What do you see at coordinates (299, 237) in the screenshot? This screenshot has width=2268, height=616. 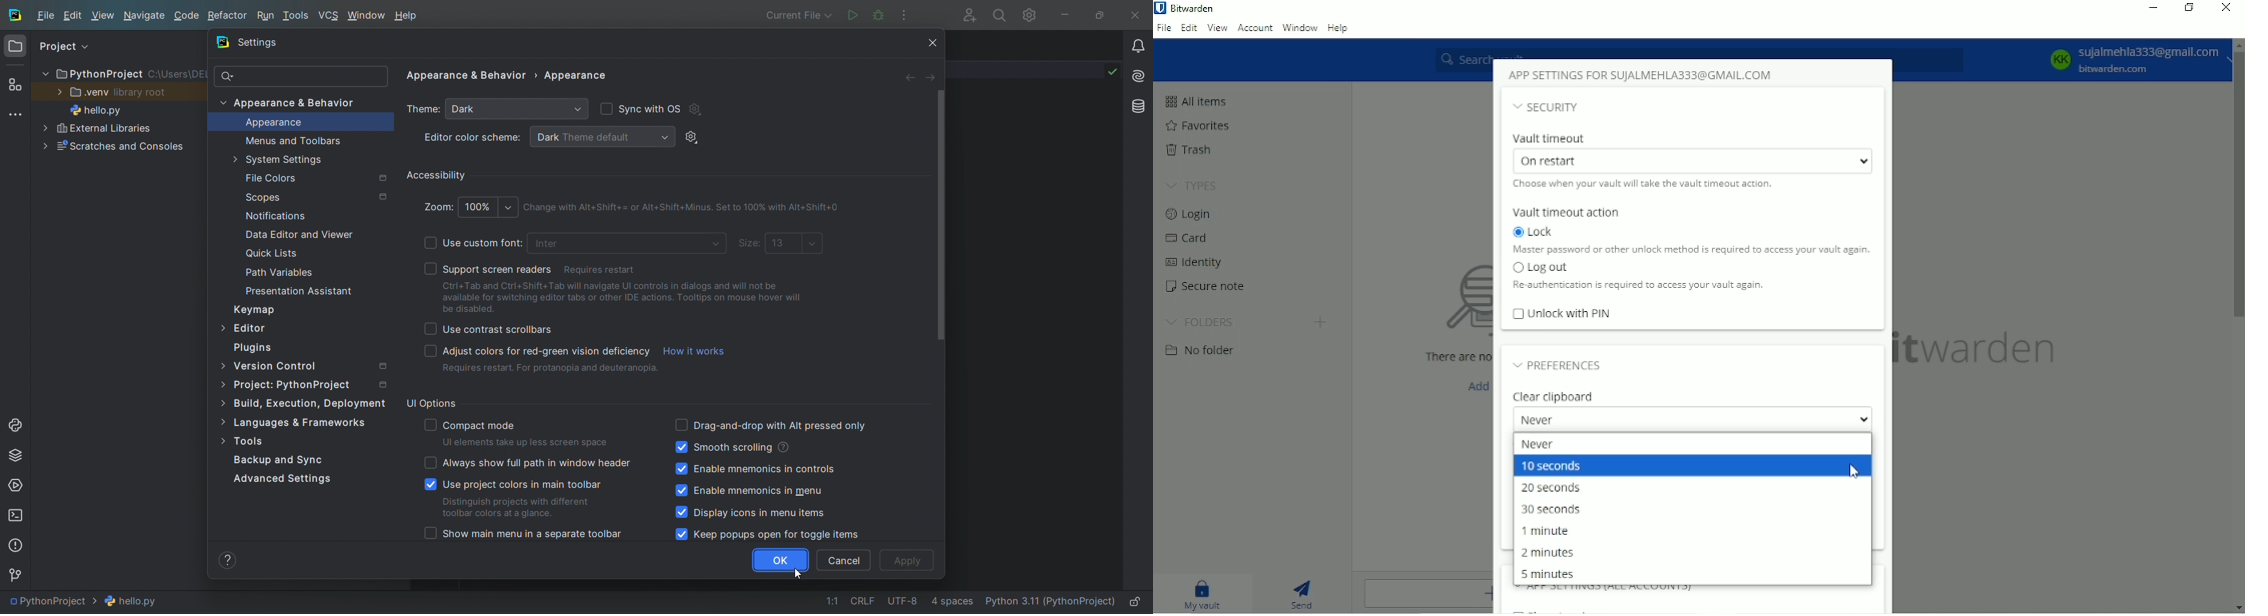 I see `Data Editor and Viewer` at bounding box center [299, 237].